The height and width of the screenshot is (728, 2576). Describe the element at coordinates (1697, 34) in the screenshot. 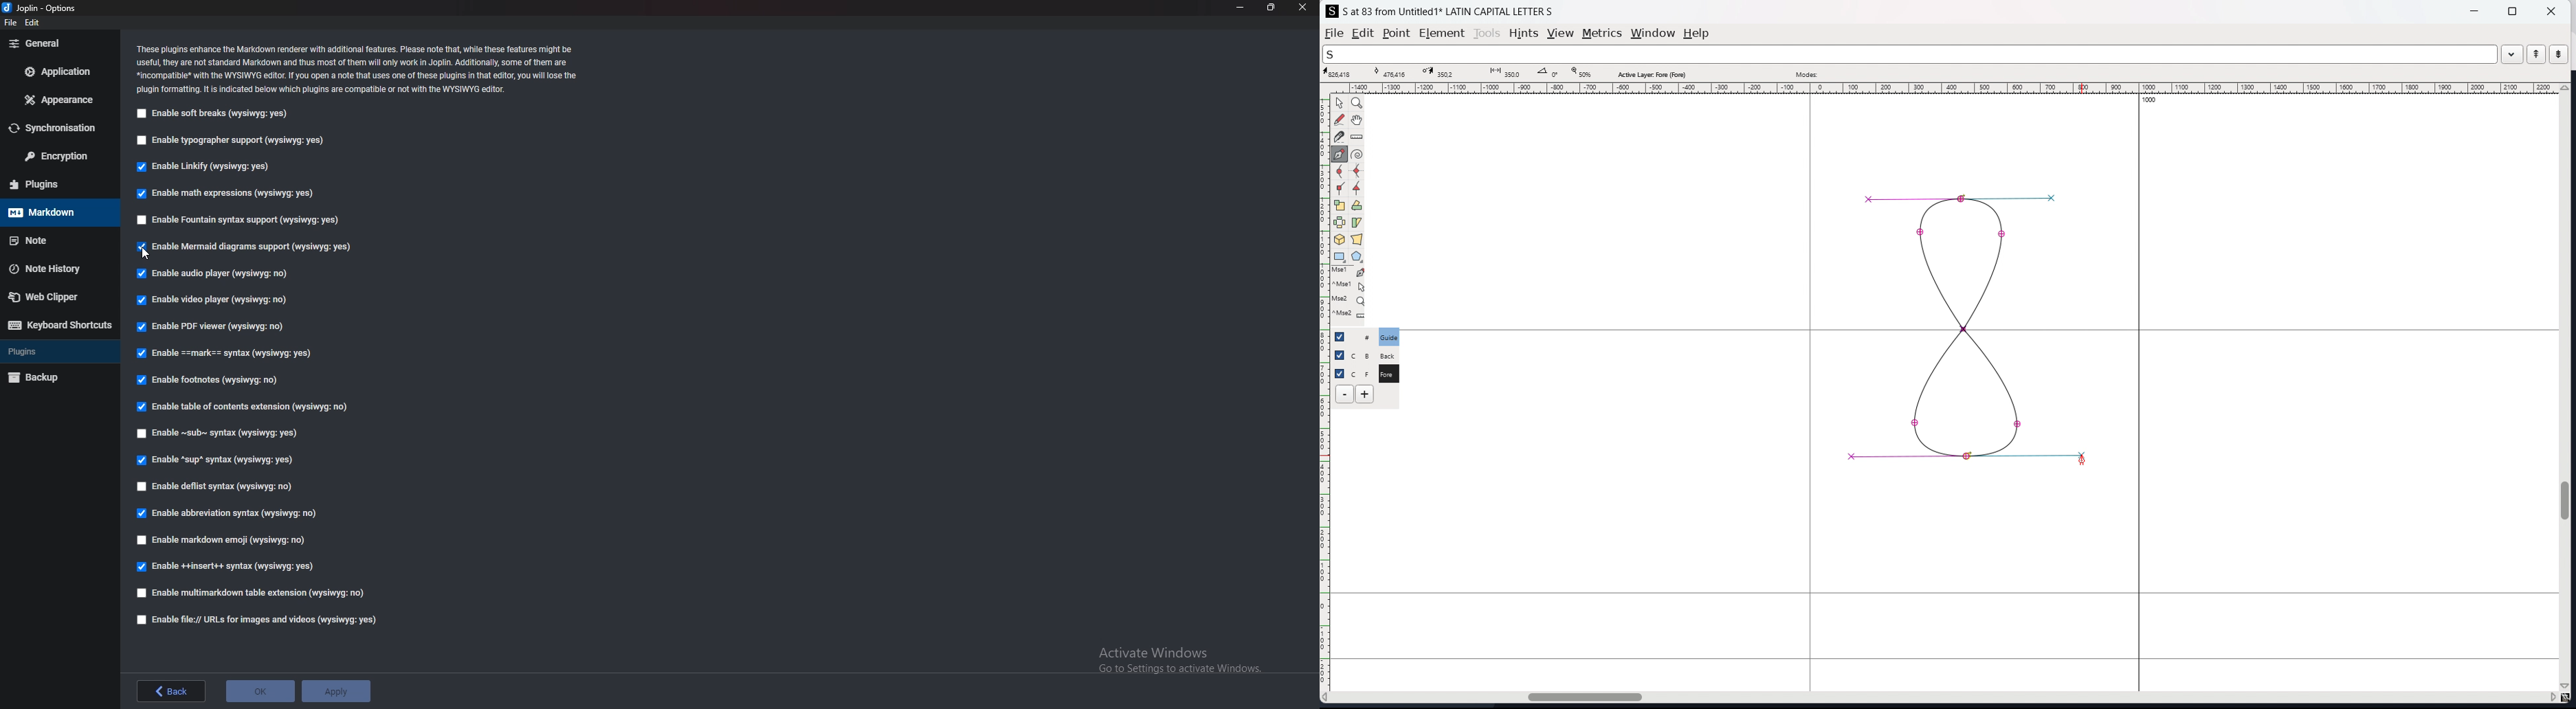

I see `help` at that location.